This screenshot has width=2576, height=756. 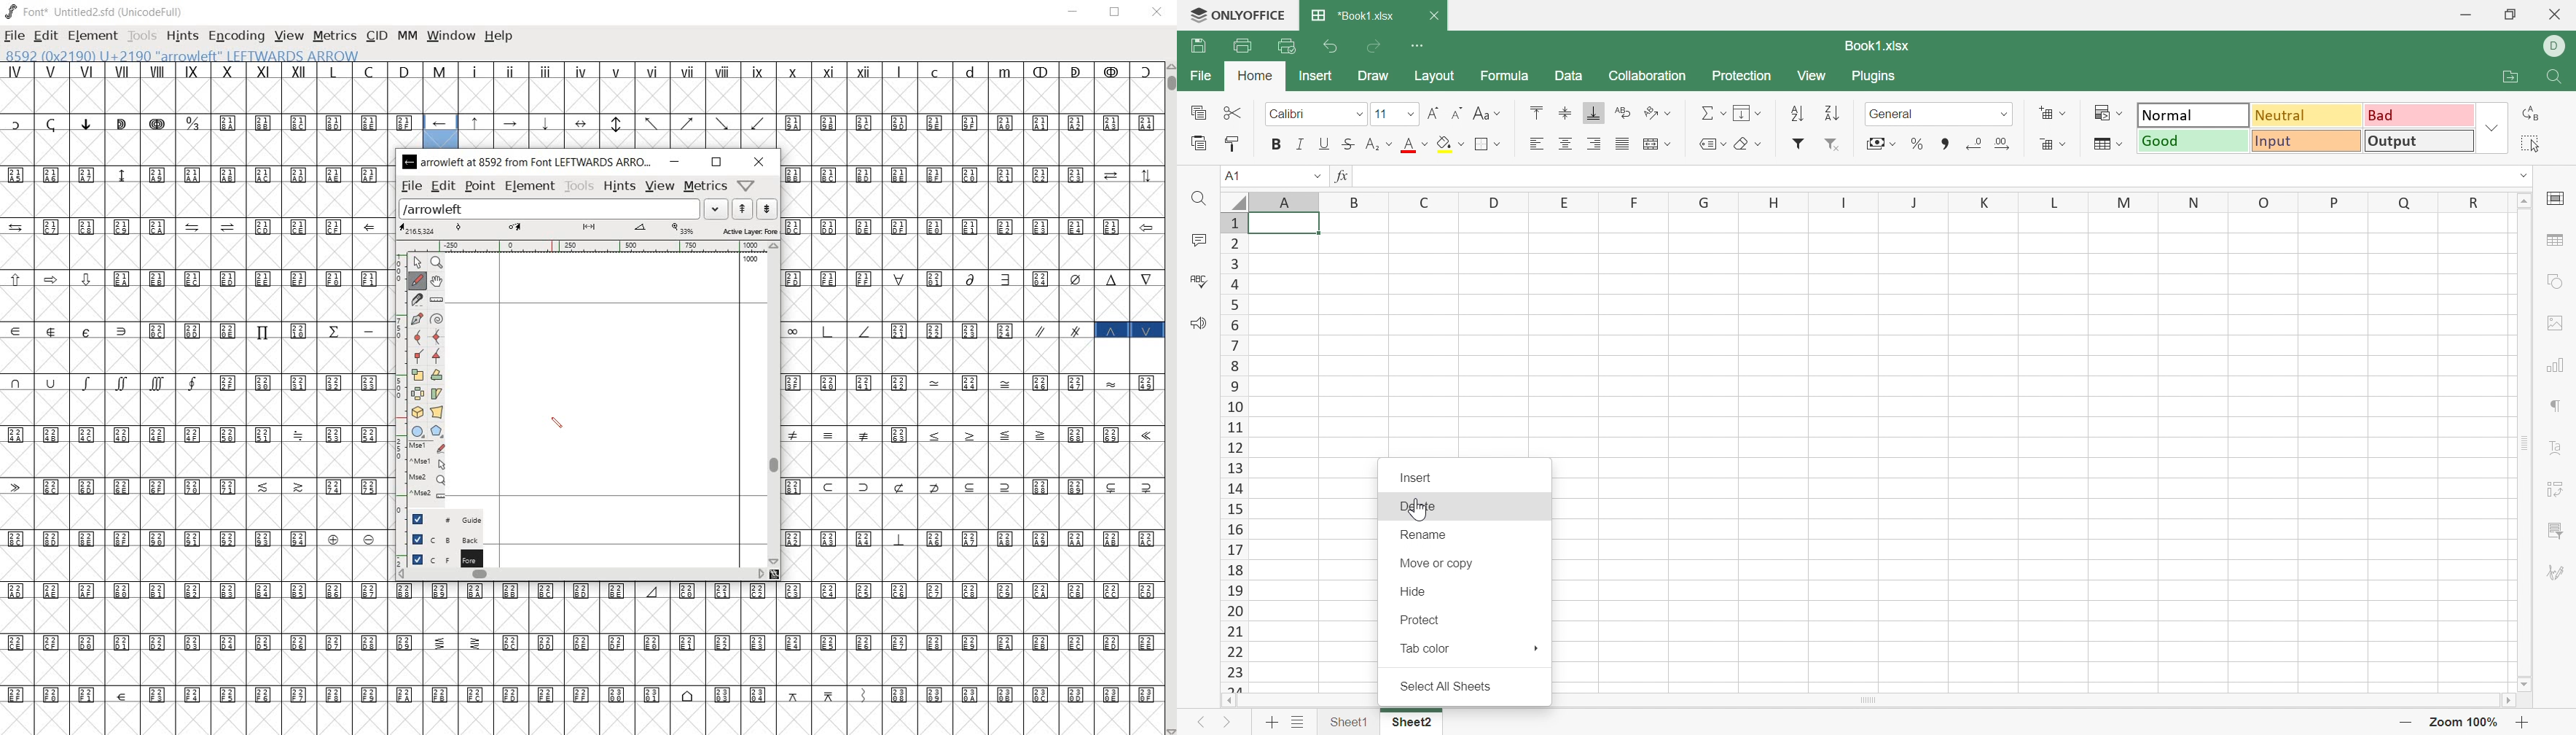 I want to click on Copy Style, so click(x=1234, y=141).